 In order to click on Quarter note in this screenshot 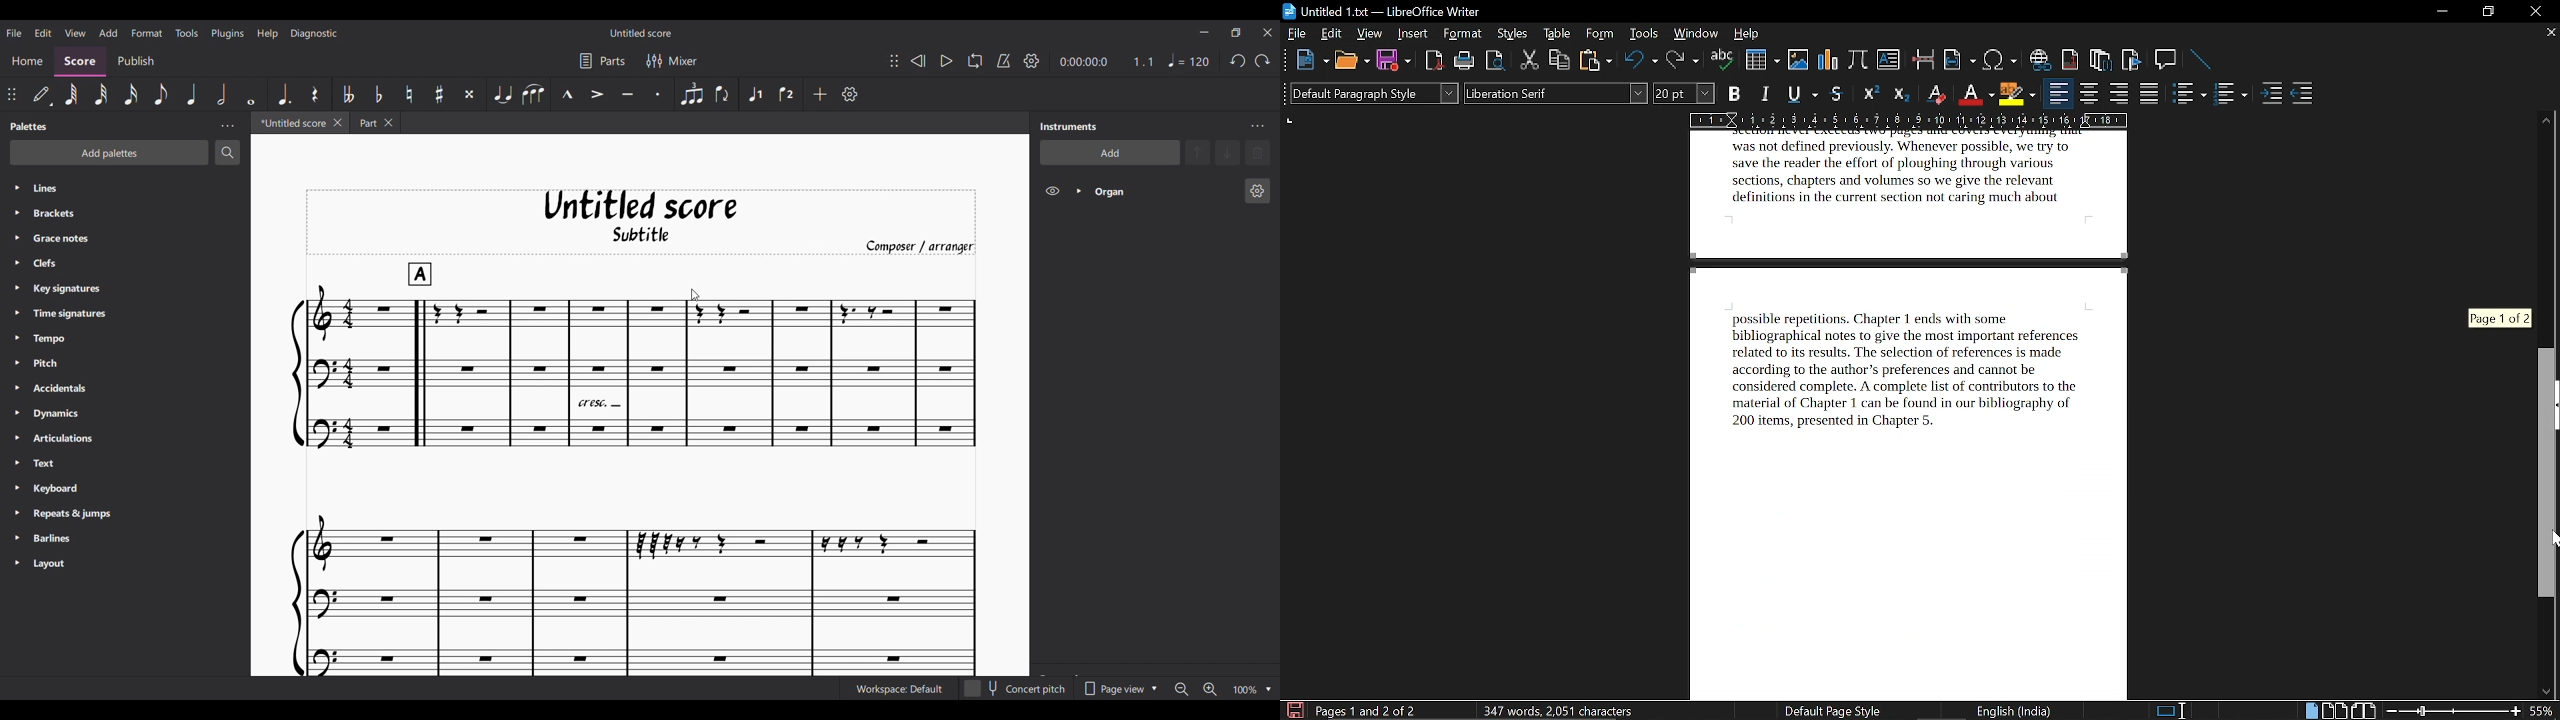, I will do `click(1188, 60)`.